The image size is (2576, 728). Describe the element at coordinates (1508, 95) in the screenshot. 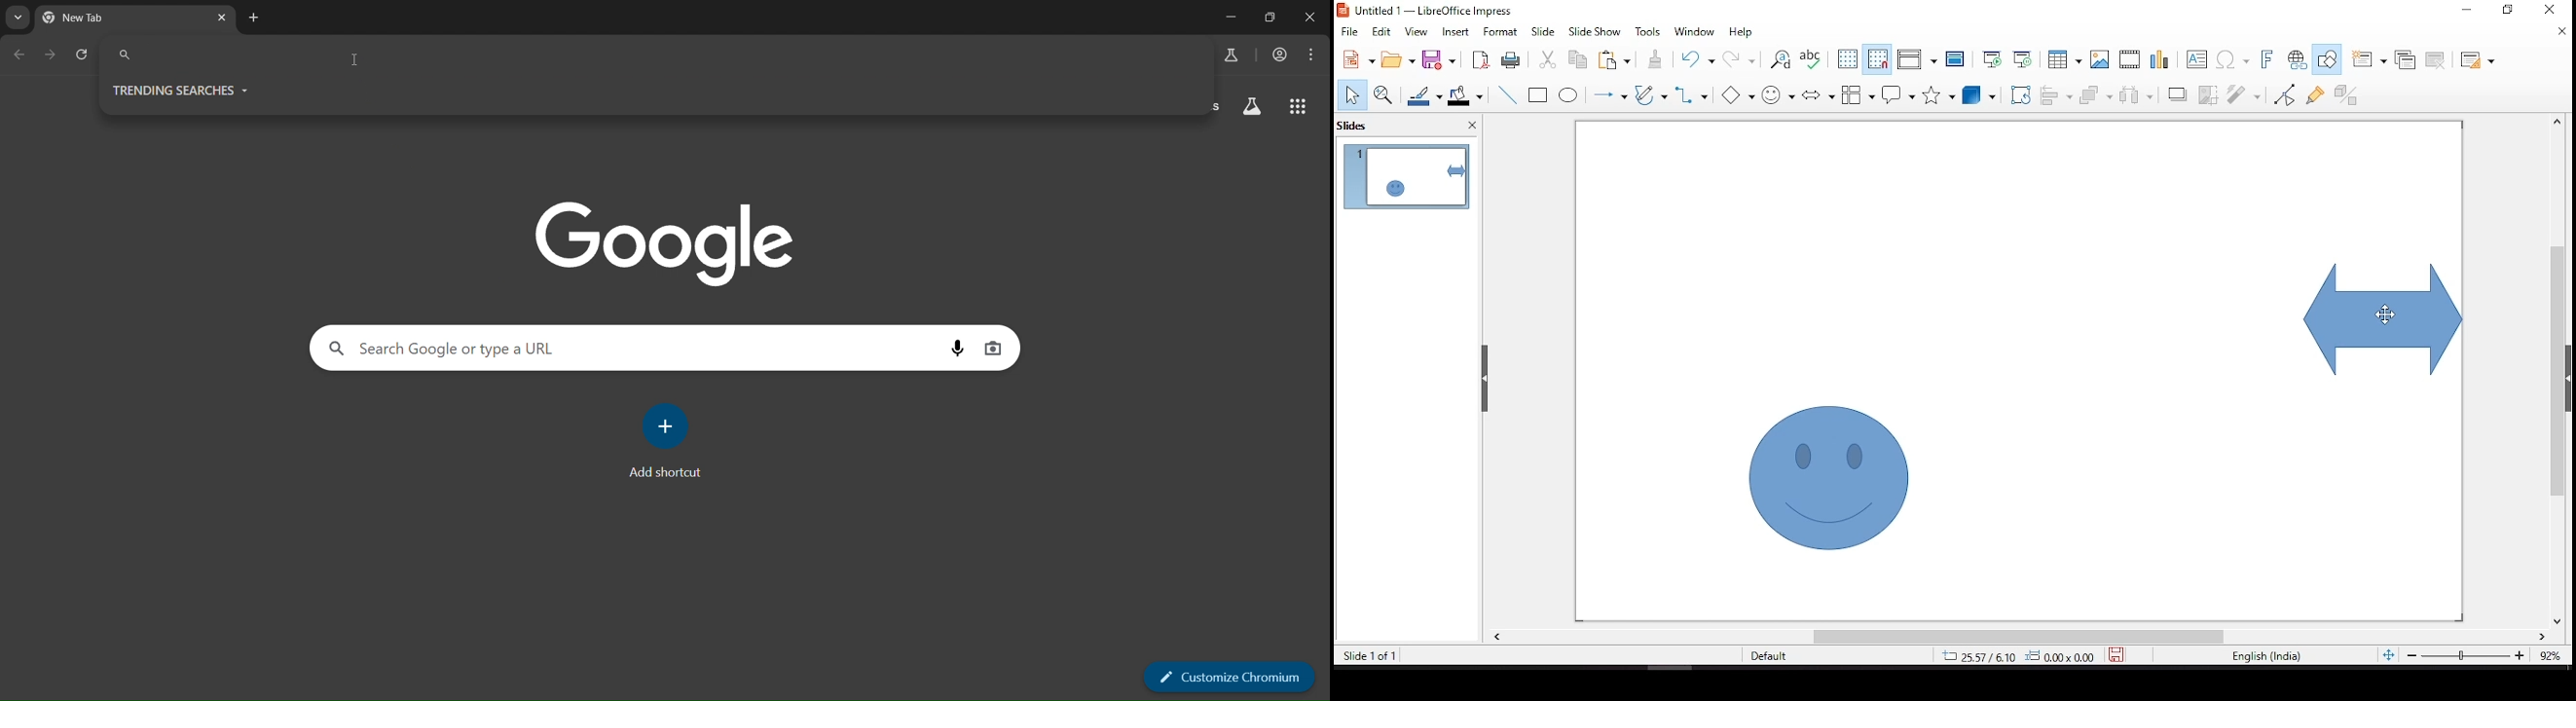

I see `line` at that location.